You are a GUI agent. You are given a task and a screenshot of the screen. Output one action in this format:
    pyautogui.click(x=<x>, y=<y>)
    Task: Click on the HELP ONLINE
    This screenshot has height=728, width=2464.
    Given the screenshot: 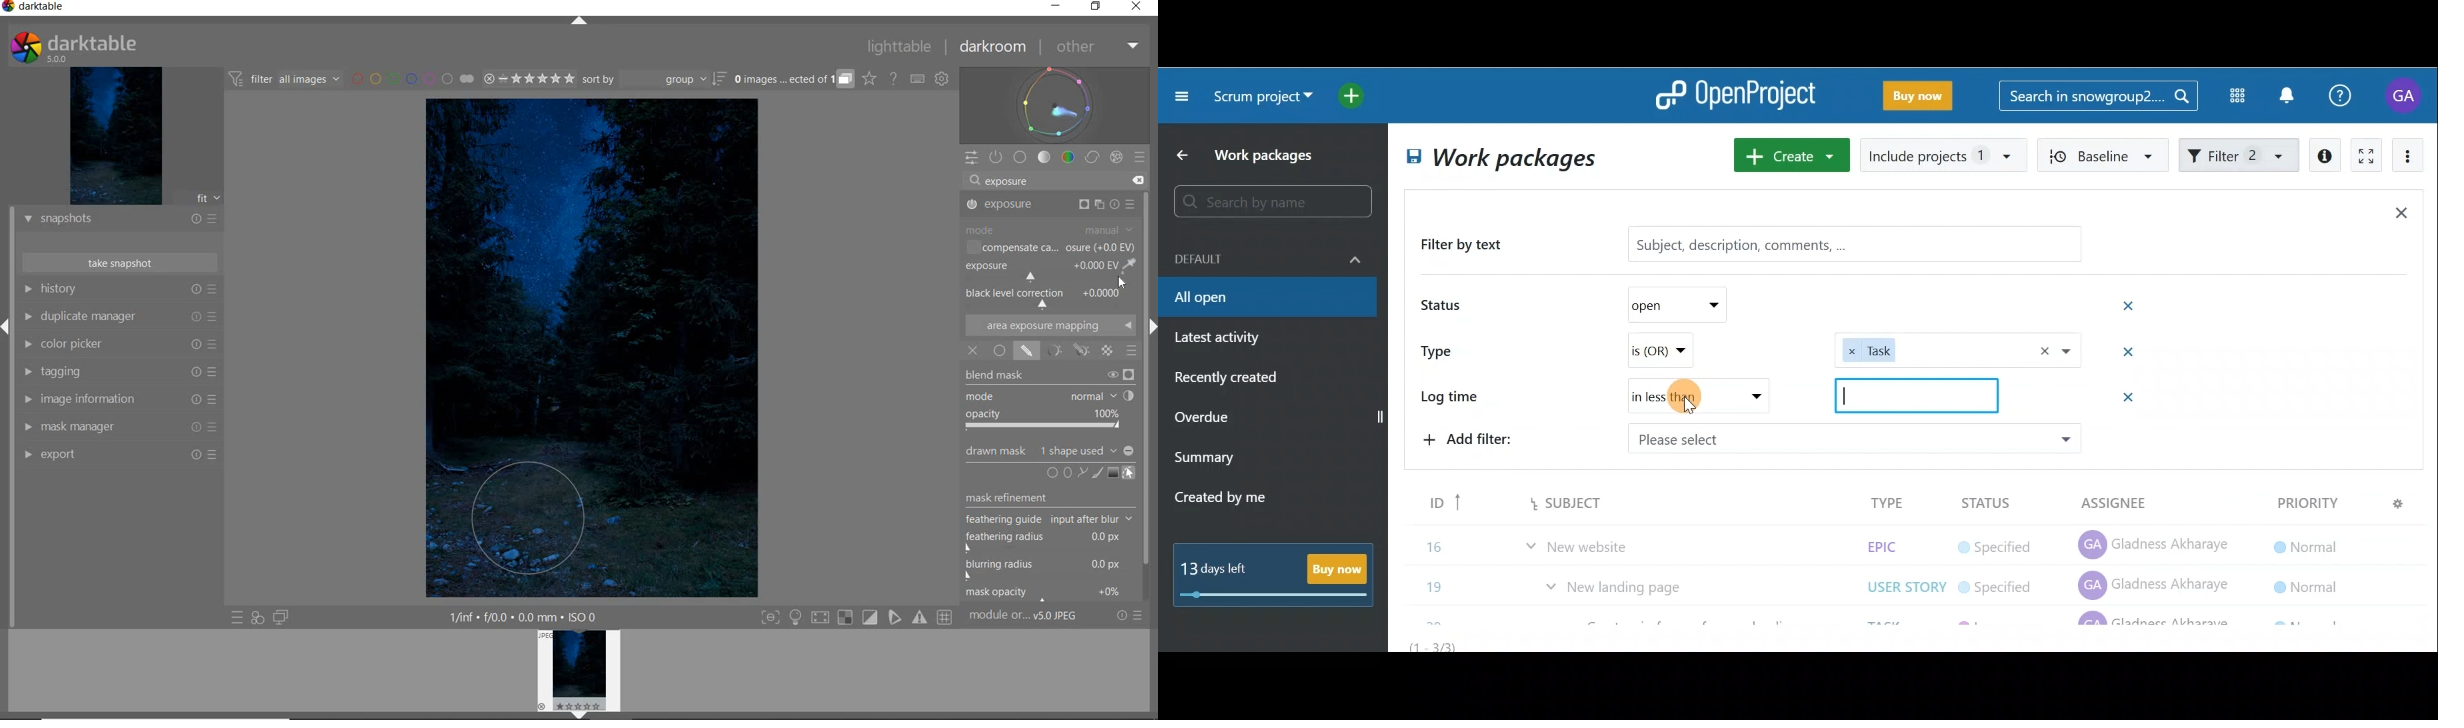 What is the action you would take?
    pyautogui.click(x=894, y=79)
    